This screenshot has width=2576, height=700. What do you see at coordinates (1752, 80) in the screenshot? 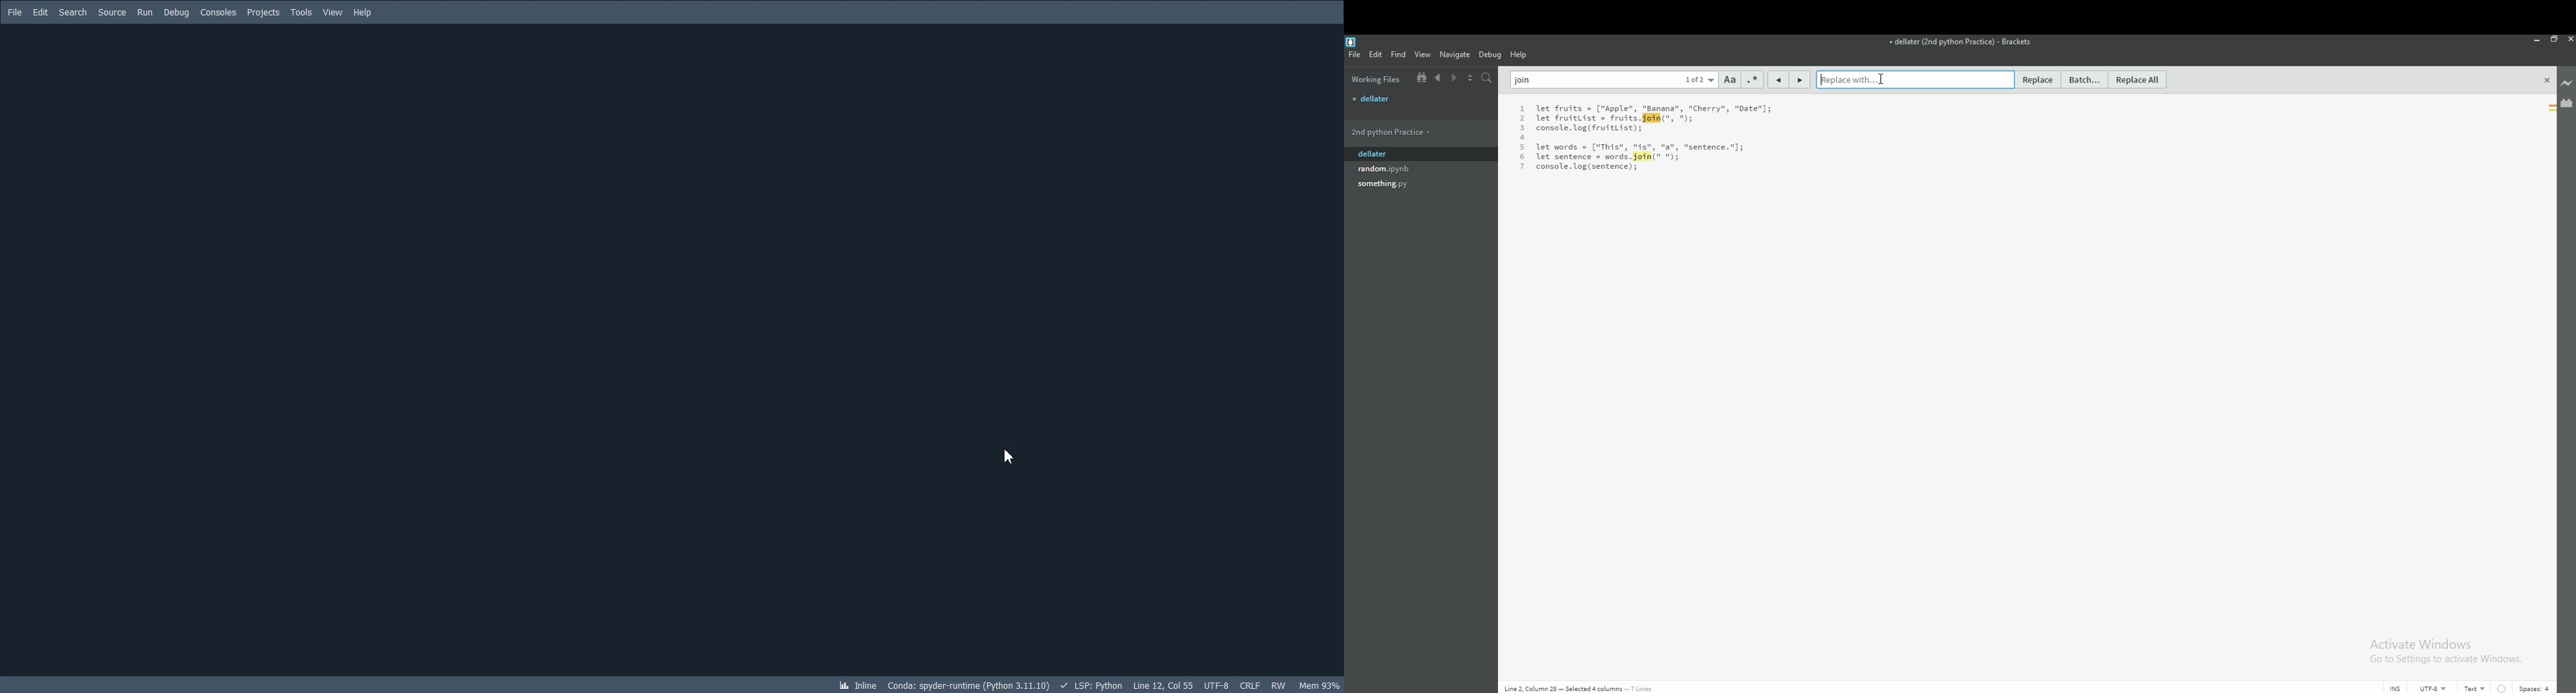
I see `regex` at bounding box center [1752, 80].